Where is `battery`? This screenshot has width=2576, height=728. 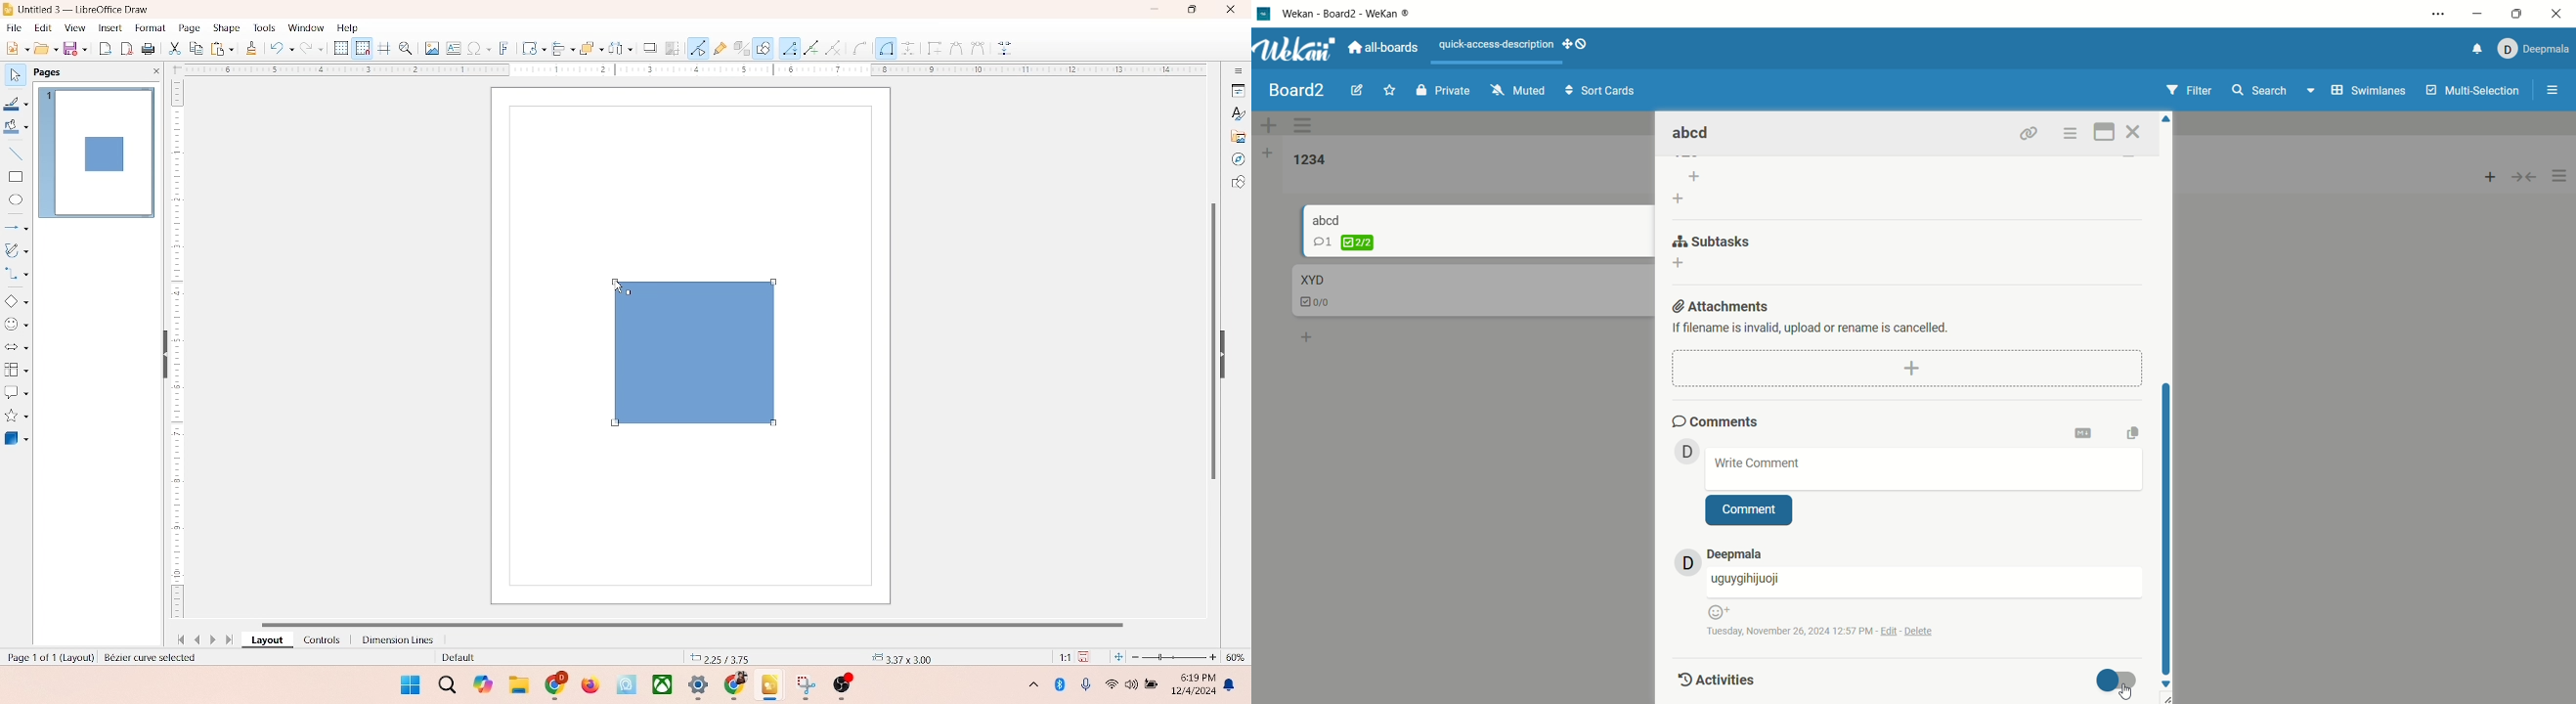 battery is located at coordinates (1154, 685).